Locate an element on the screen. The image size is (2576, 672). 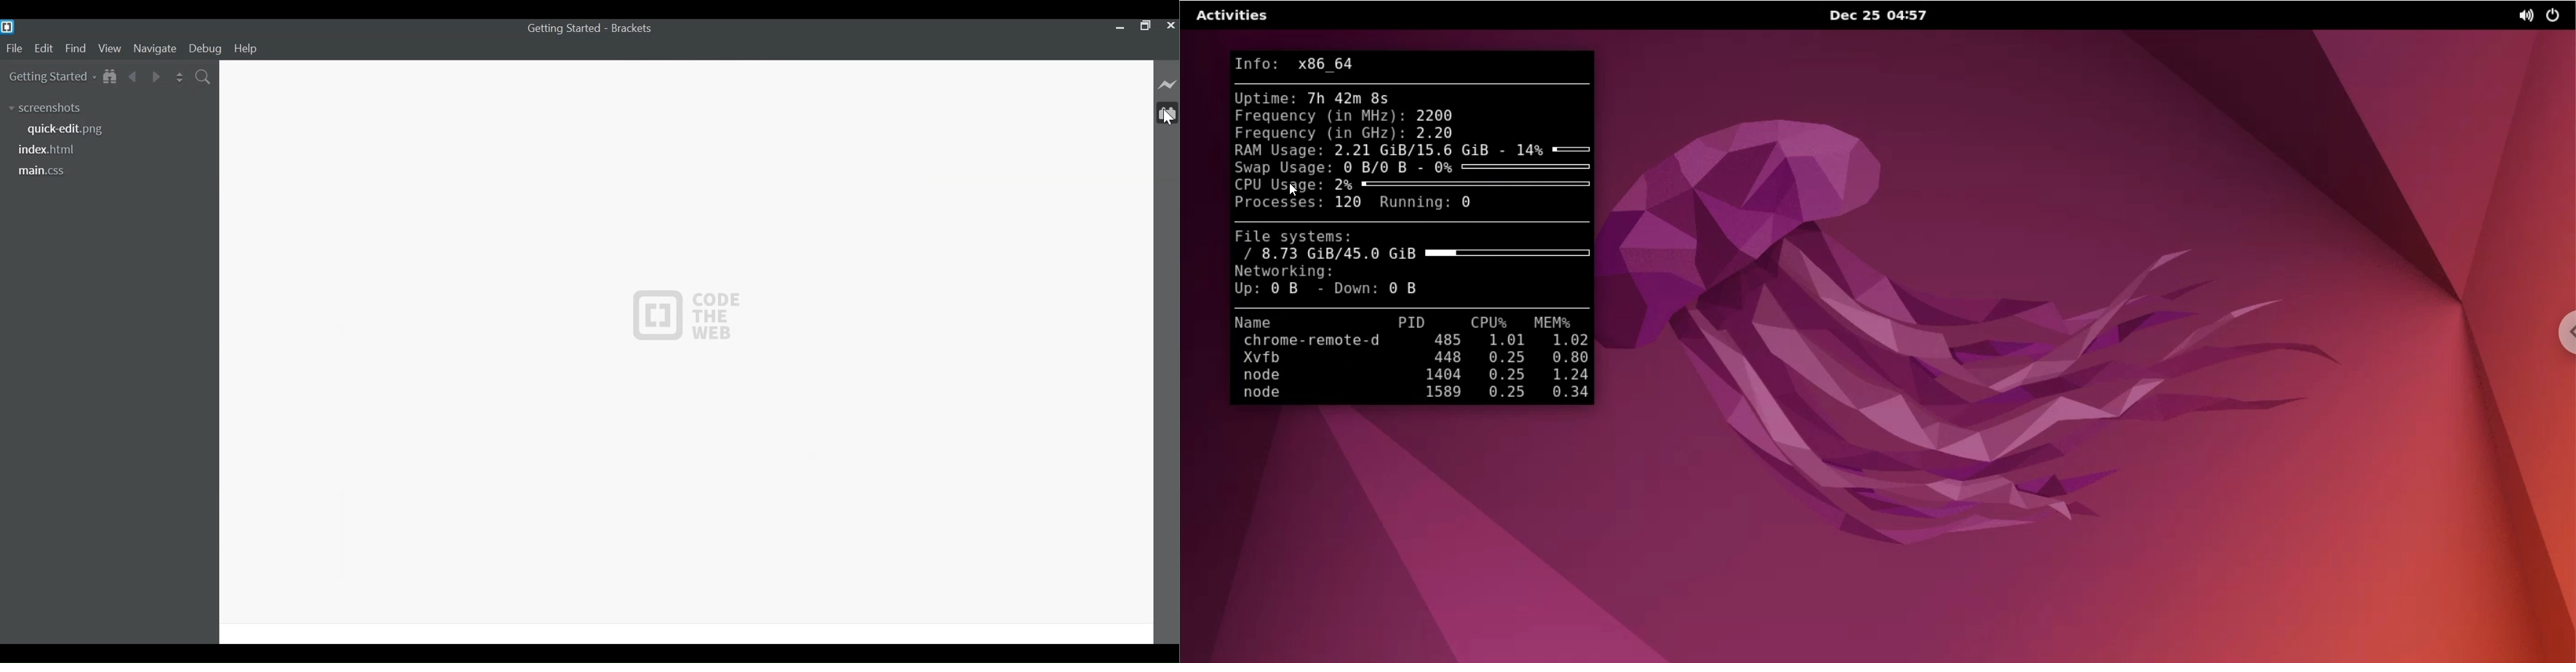
View is located at coordinates (110, 49).